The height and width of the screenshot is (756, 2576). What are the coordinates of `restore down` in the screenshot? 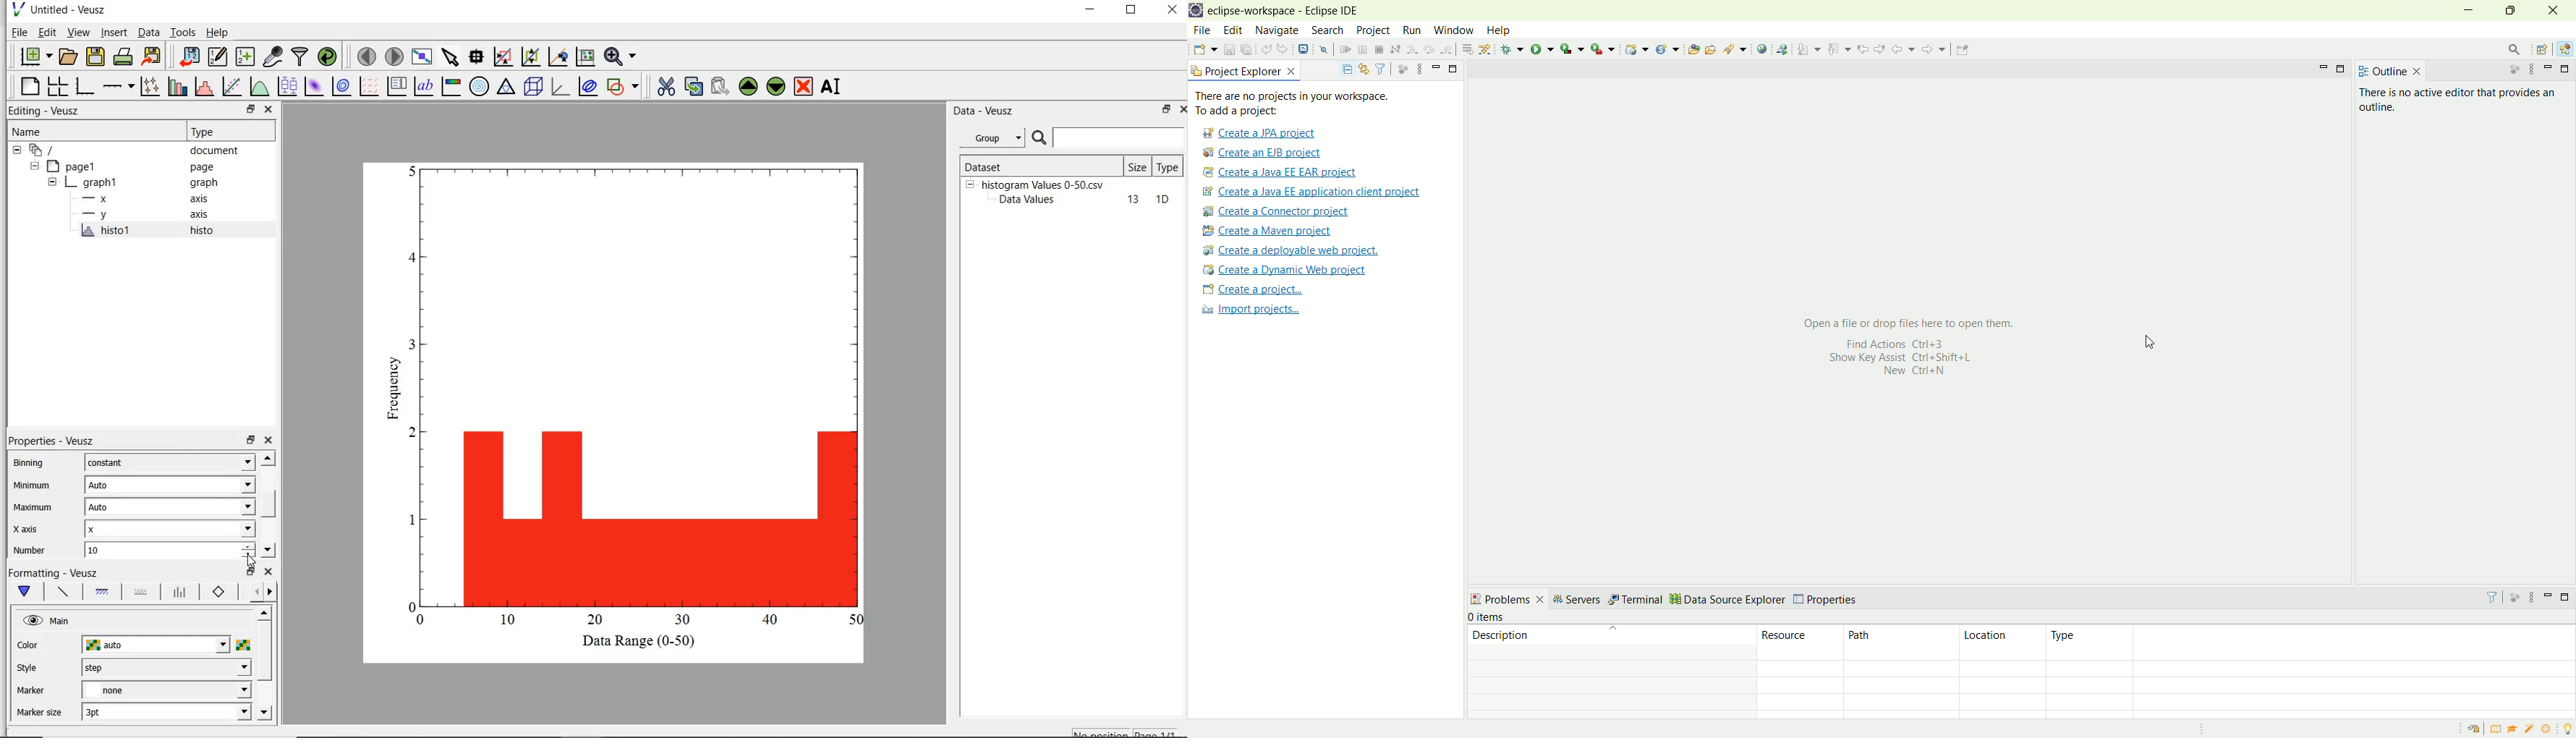 It's located at (1132, 11).